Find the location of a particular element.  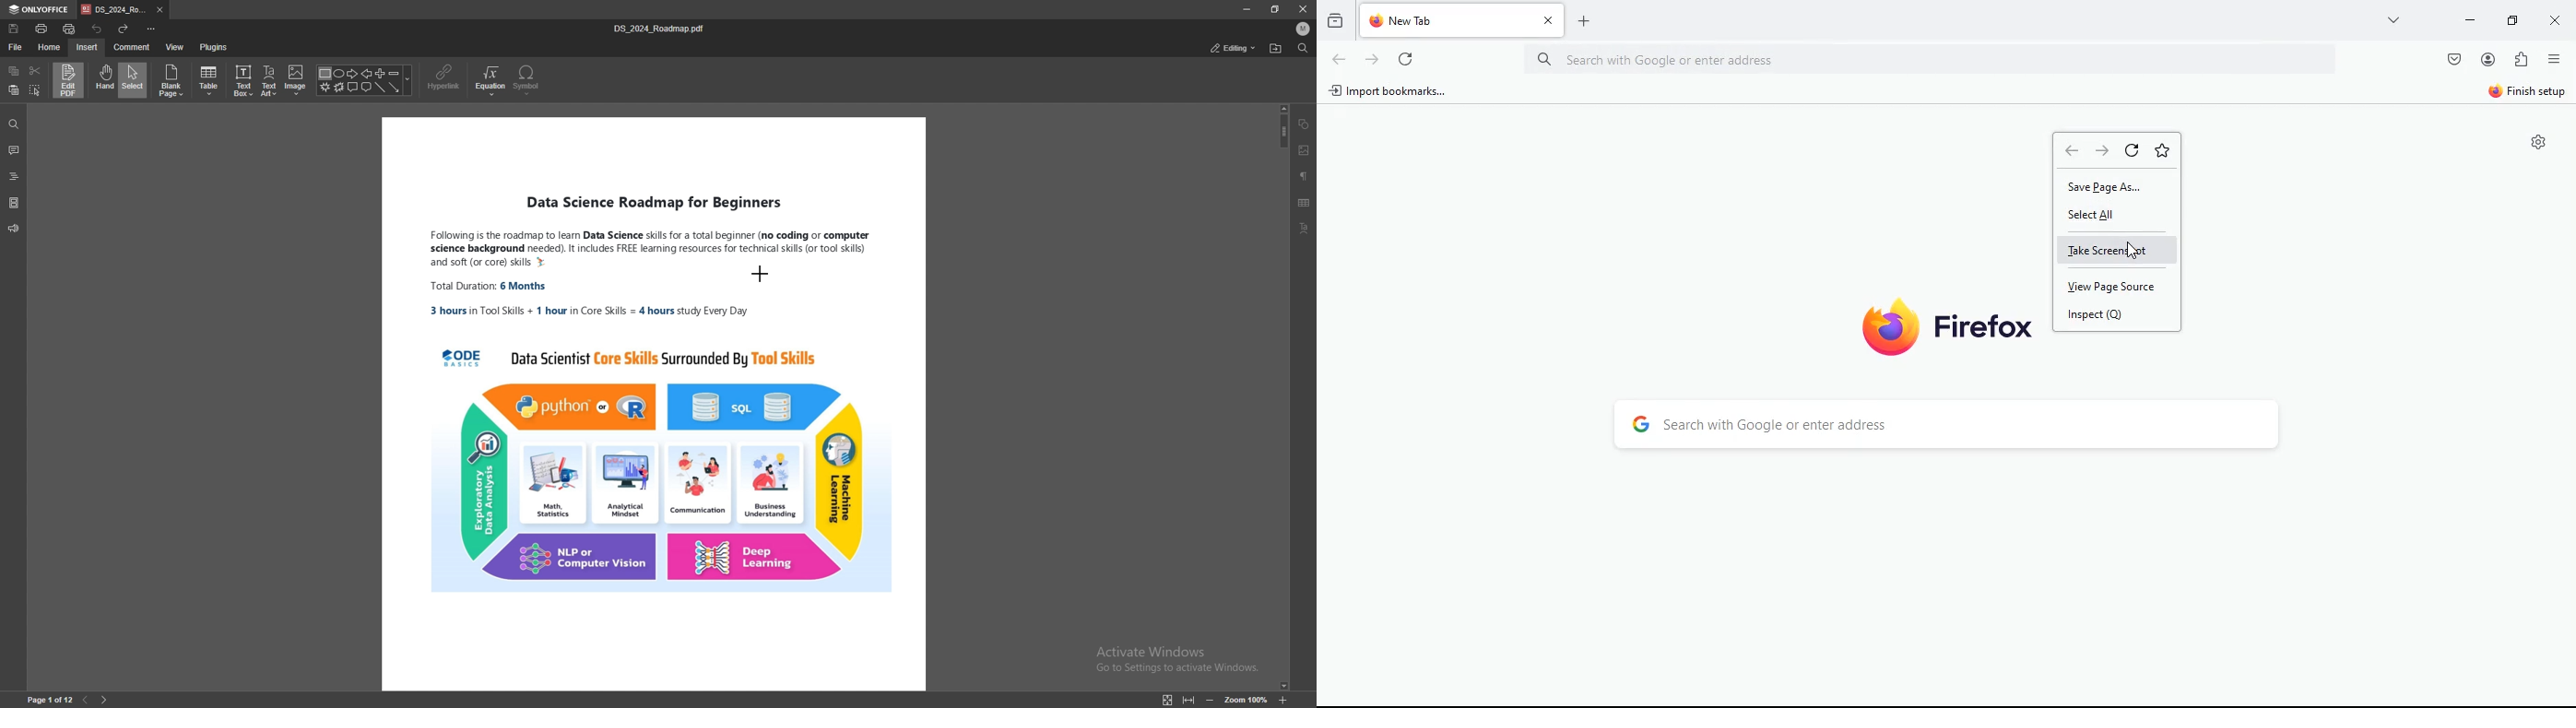

equation is located at coordinates (492, 80).